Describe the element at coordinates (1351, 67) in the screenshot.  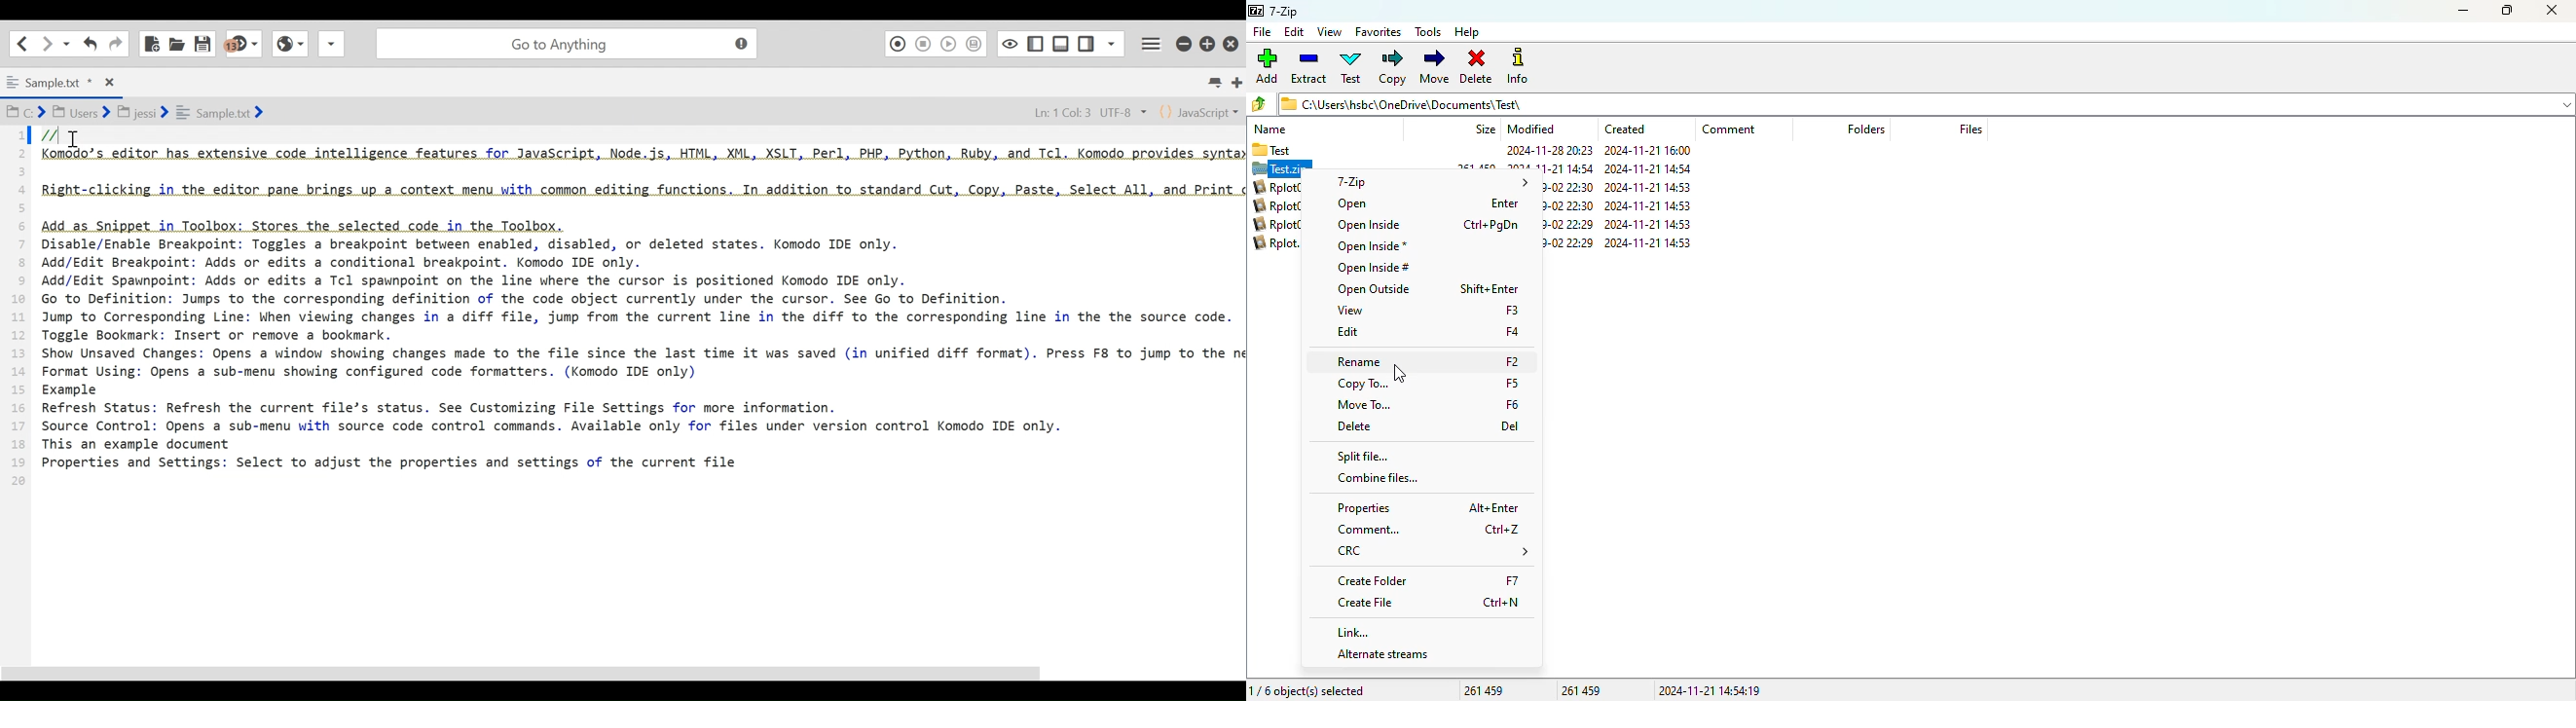
I see `test` at that location.